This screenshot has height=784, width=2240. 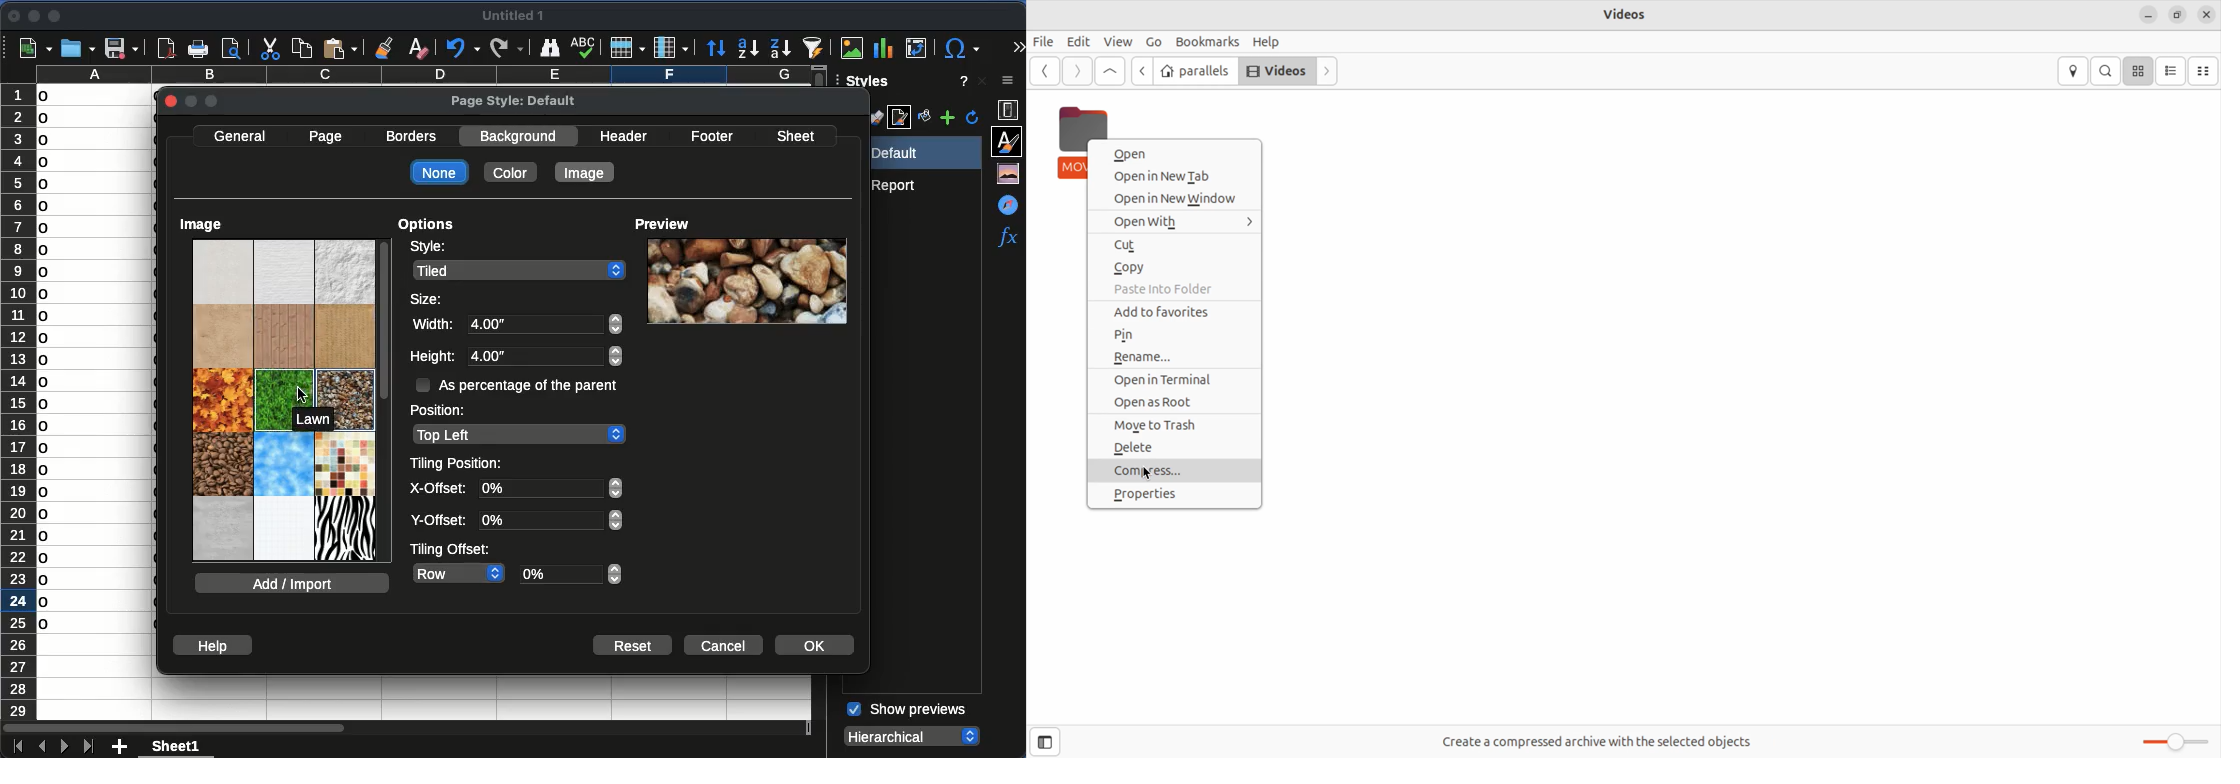 I want to click on x offset, so click(x=438, y=490).